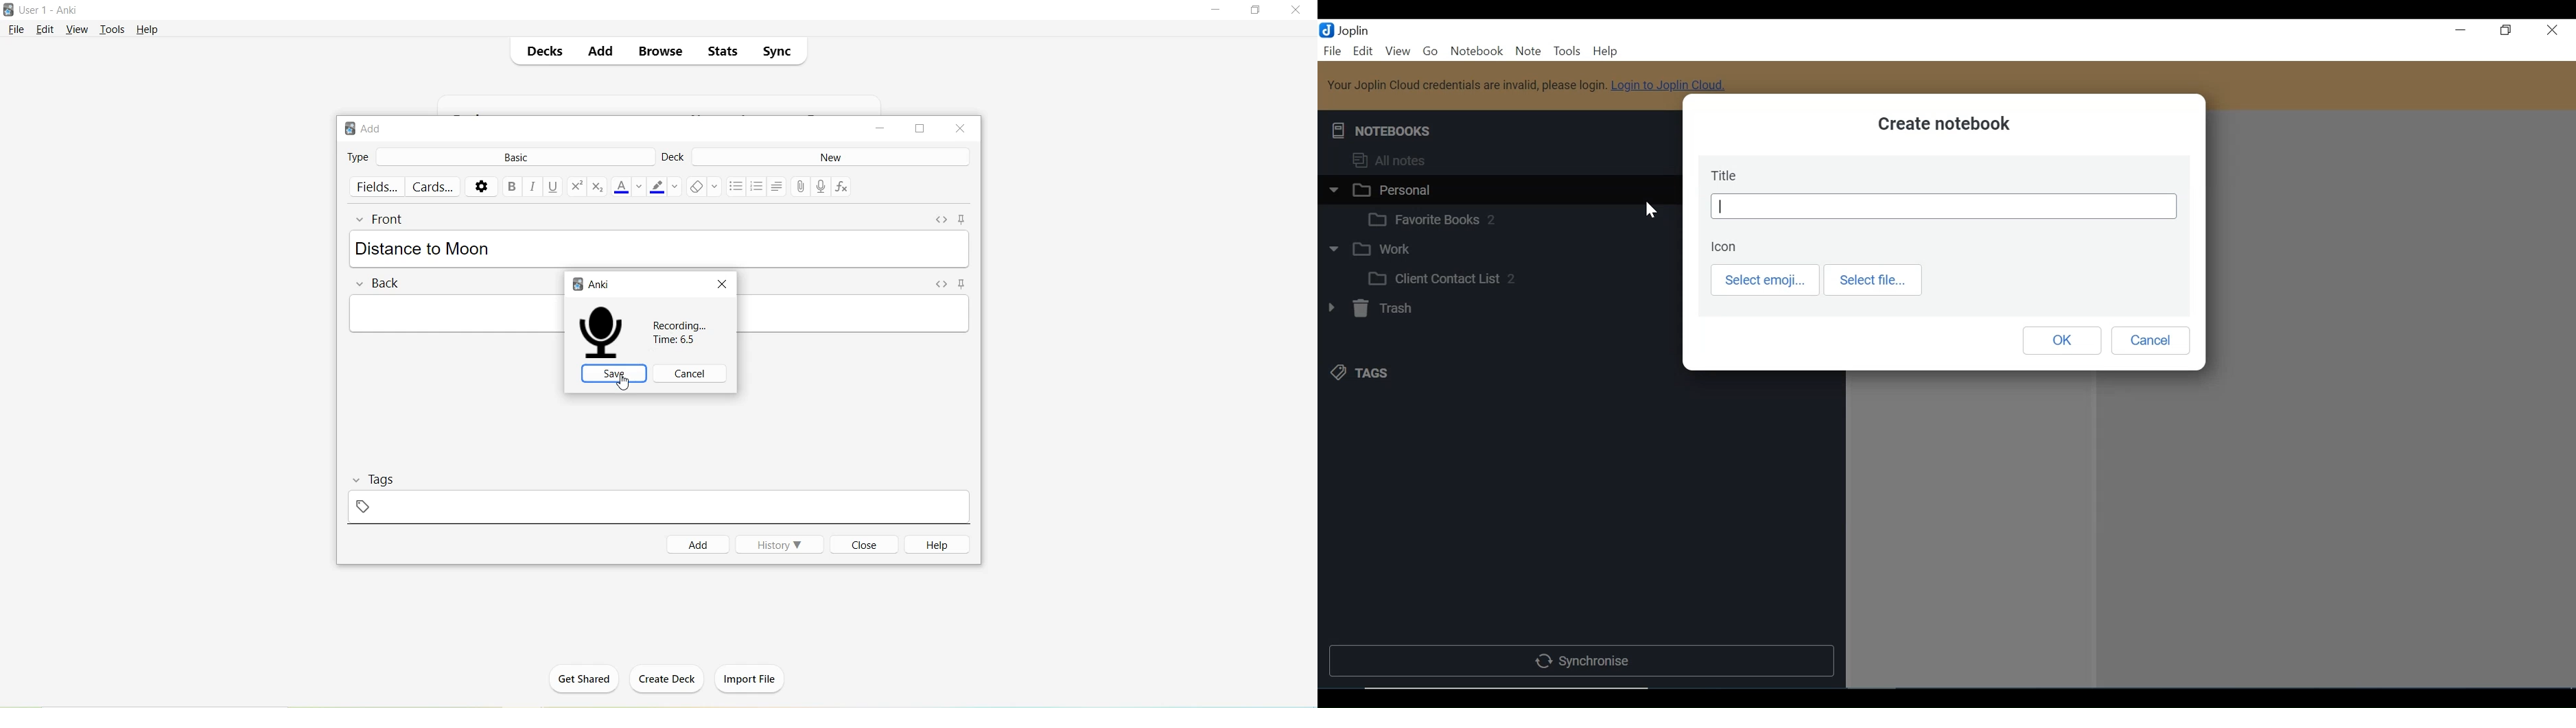 This screenshot has height=728, width=2576. I want to click on Synchronize, so click(1580, 662).